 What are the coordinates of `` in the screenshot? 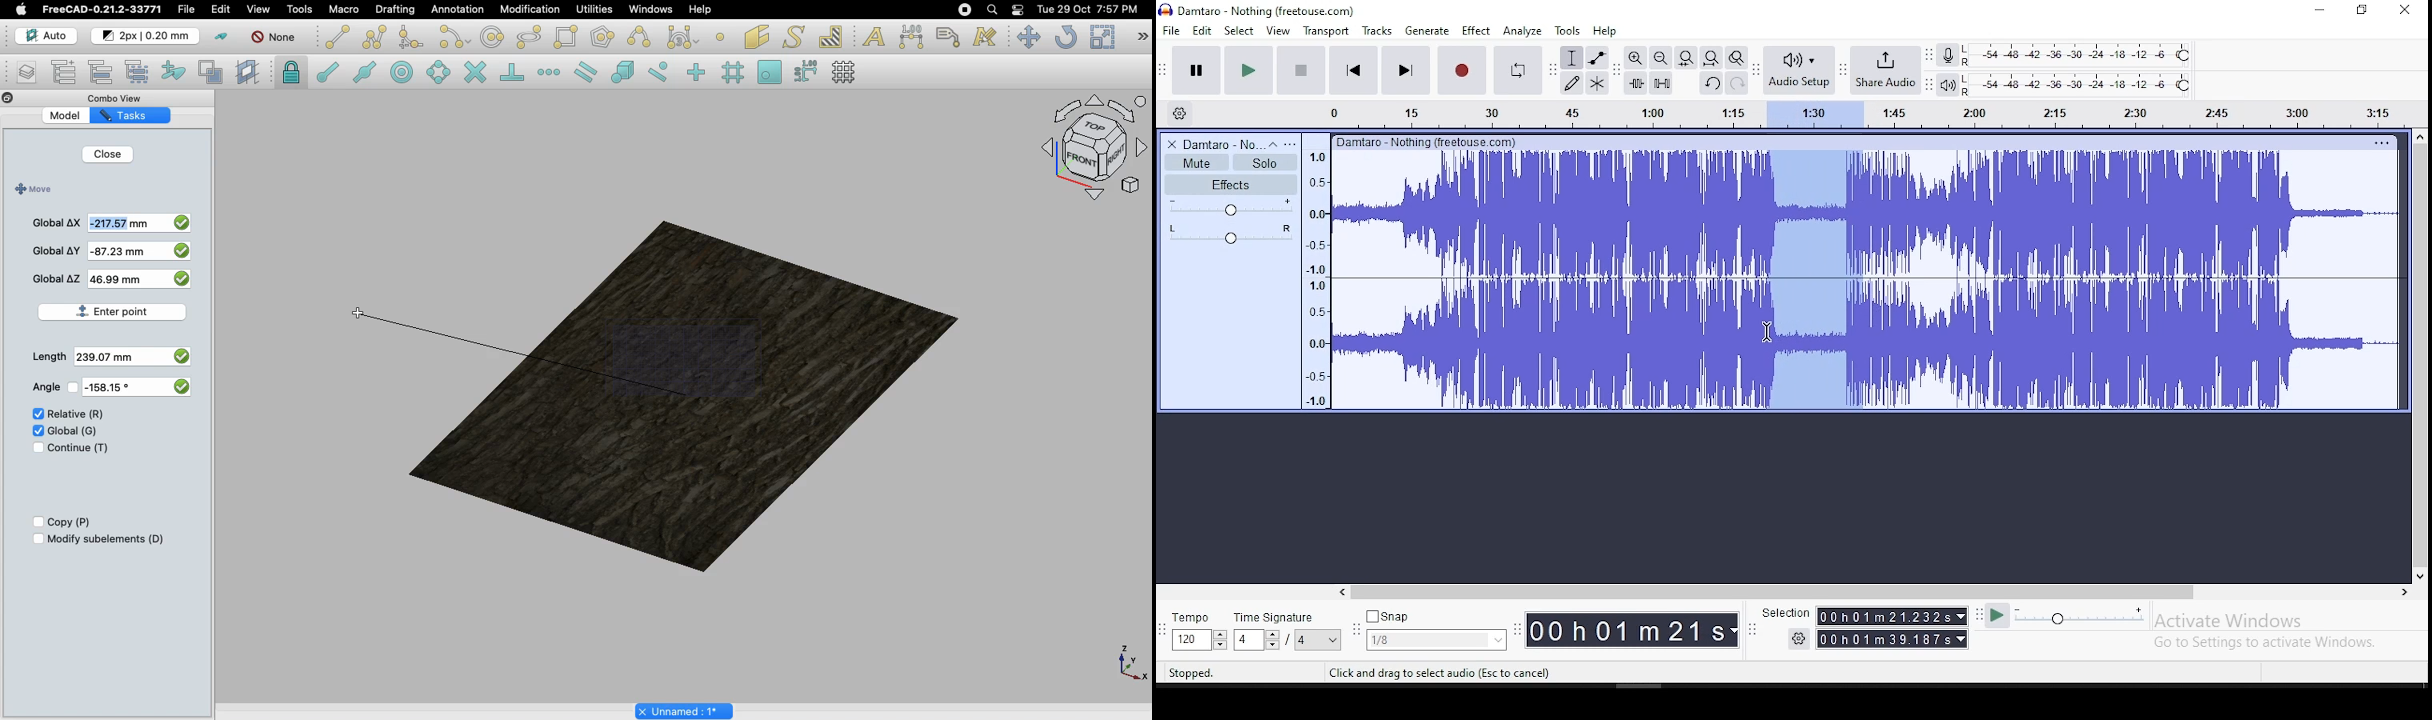 It's located at (1518, 628).